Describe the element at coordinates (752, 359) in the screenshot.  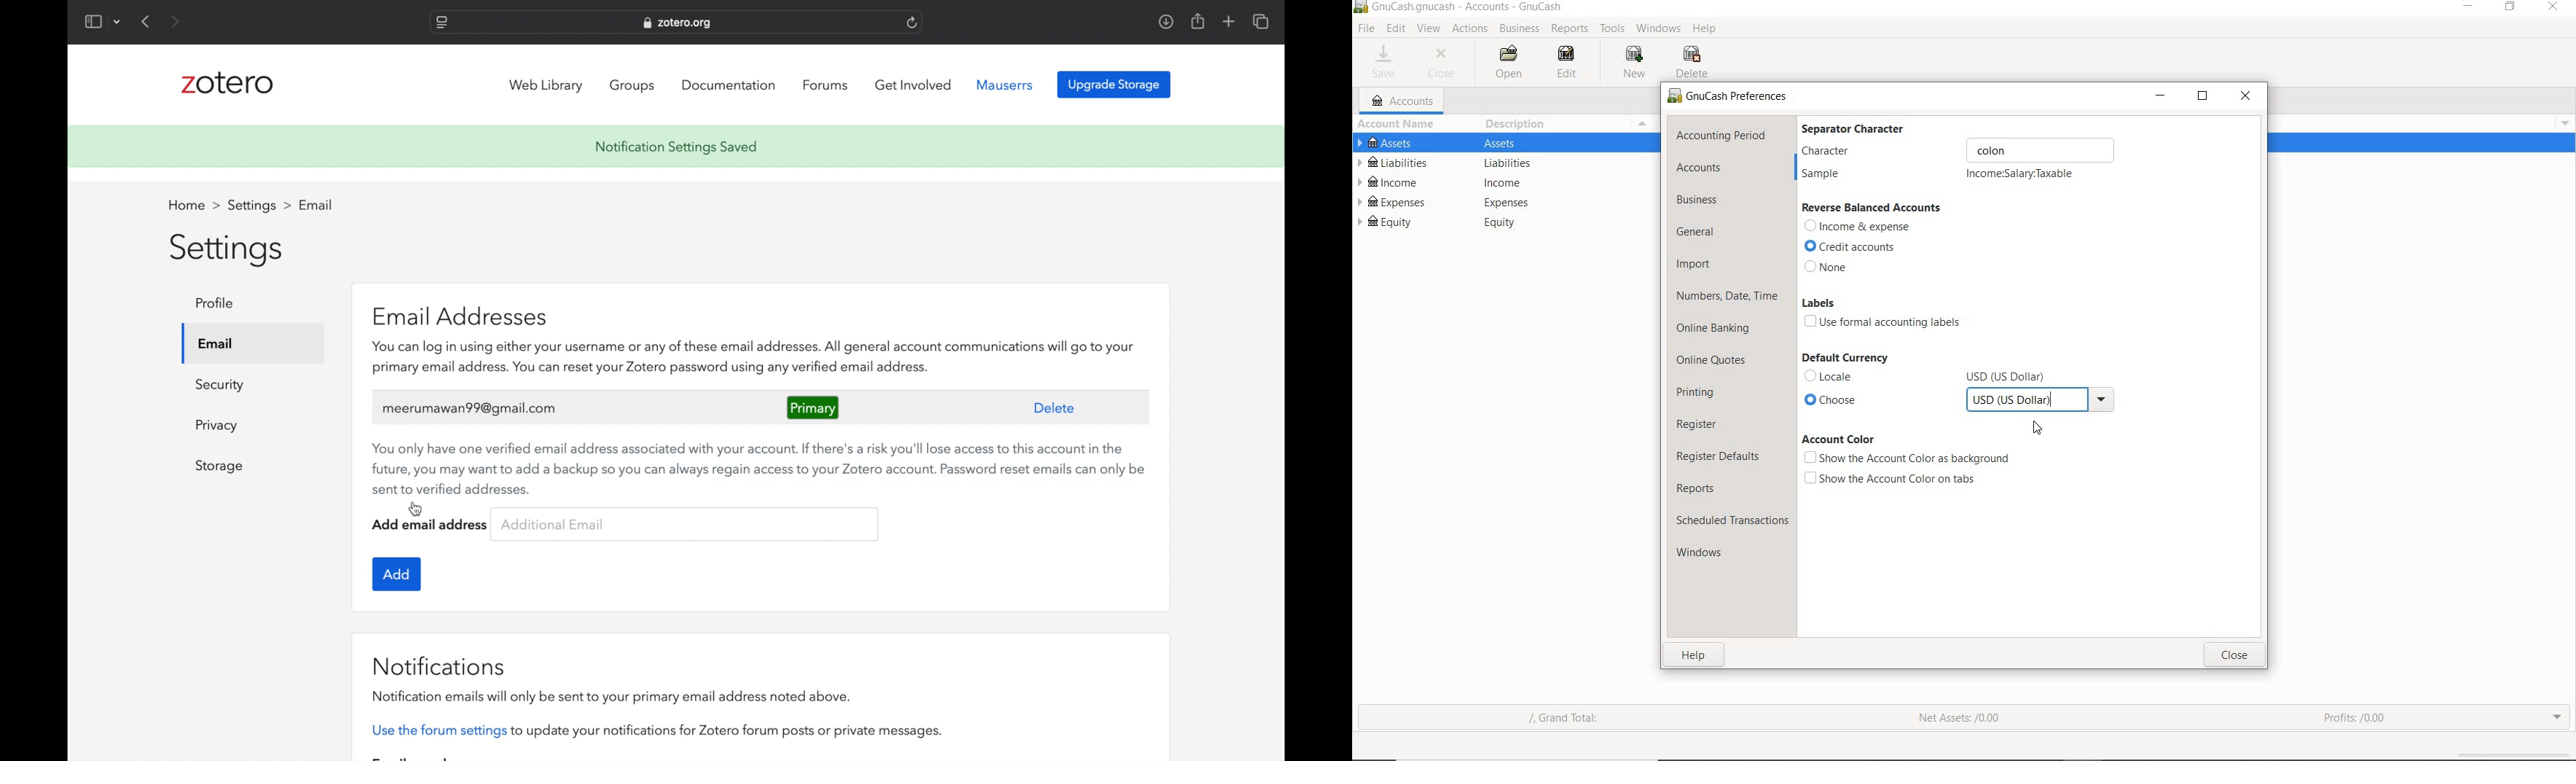
I see `You can log in using either your username or any of these email addresses. All general account communications will go to your
primary email address. You can reset your Zotero password using any verified email address.` at that location.